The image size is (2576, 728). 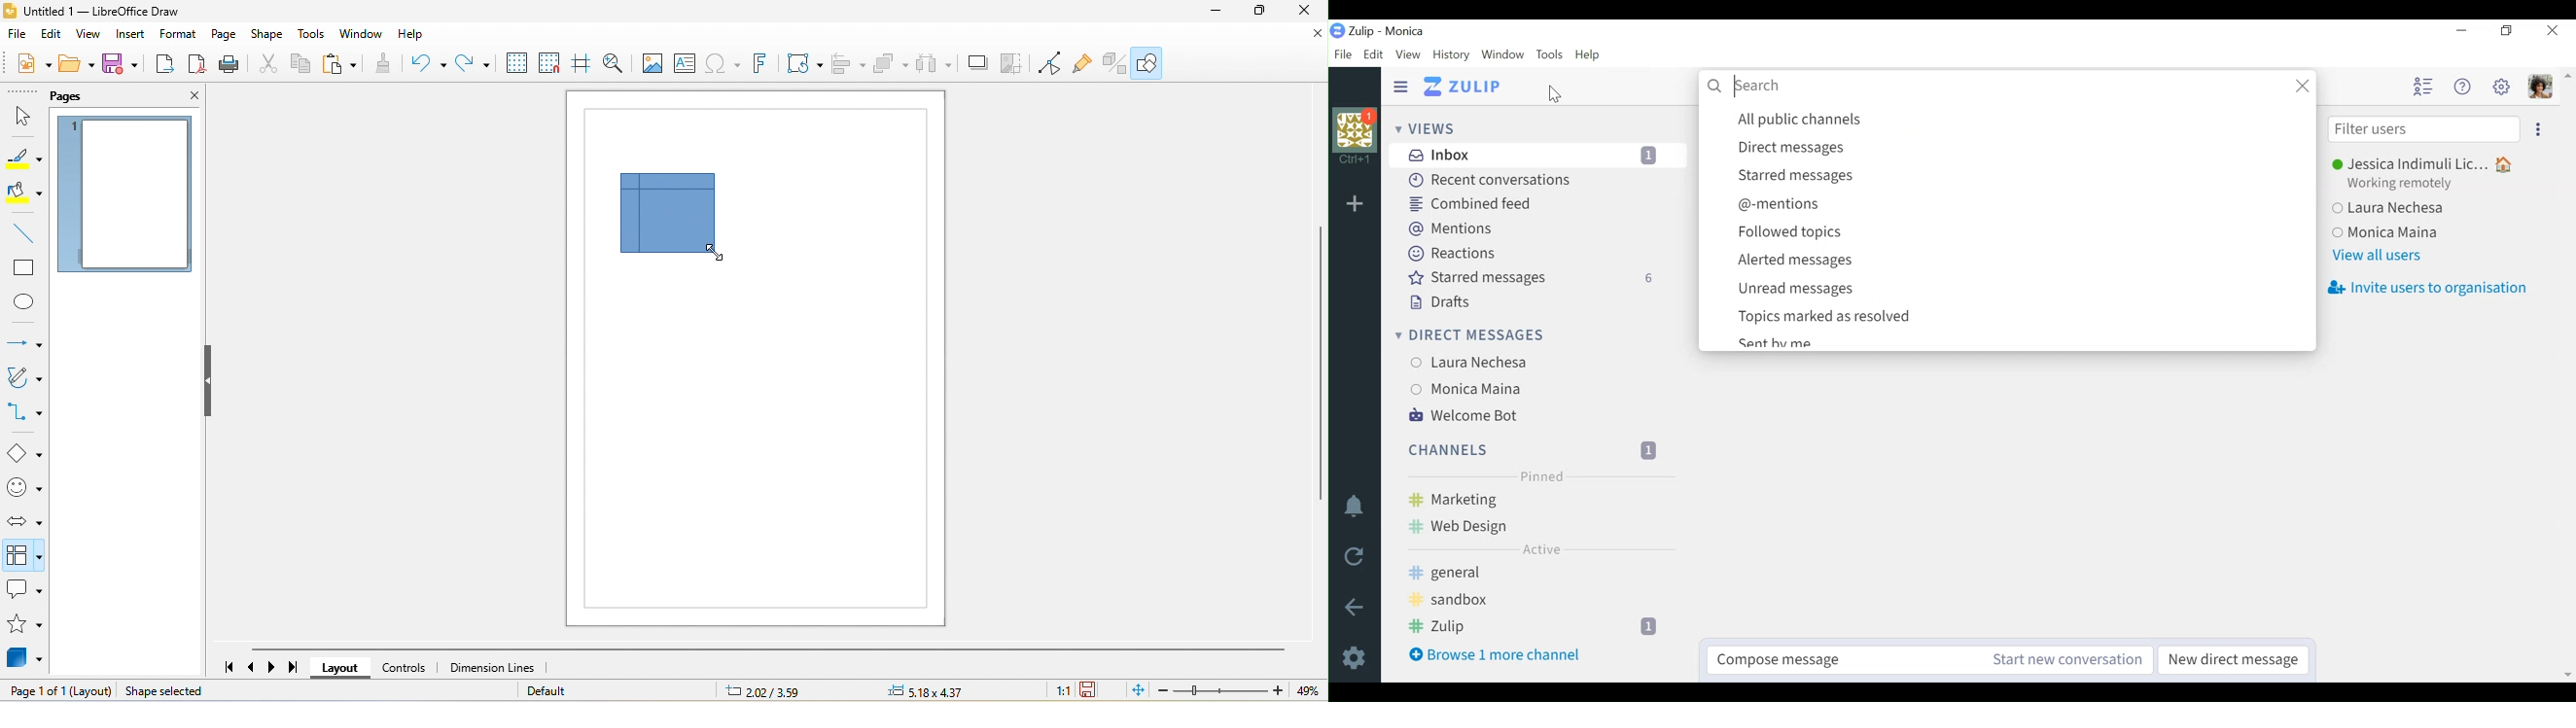 I want to click on untitled 1- libre office draw, so click(x=100, y=12).